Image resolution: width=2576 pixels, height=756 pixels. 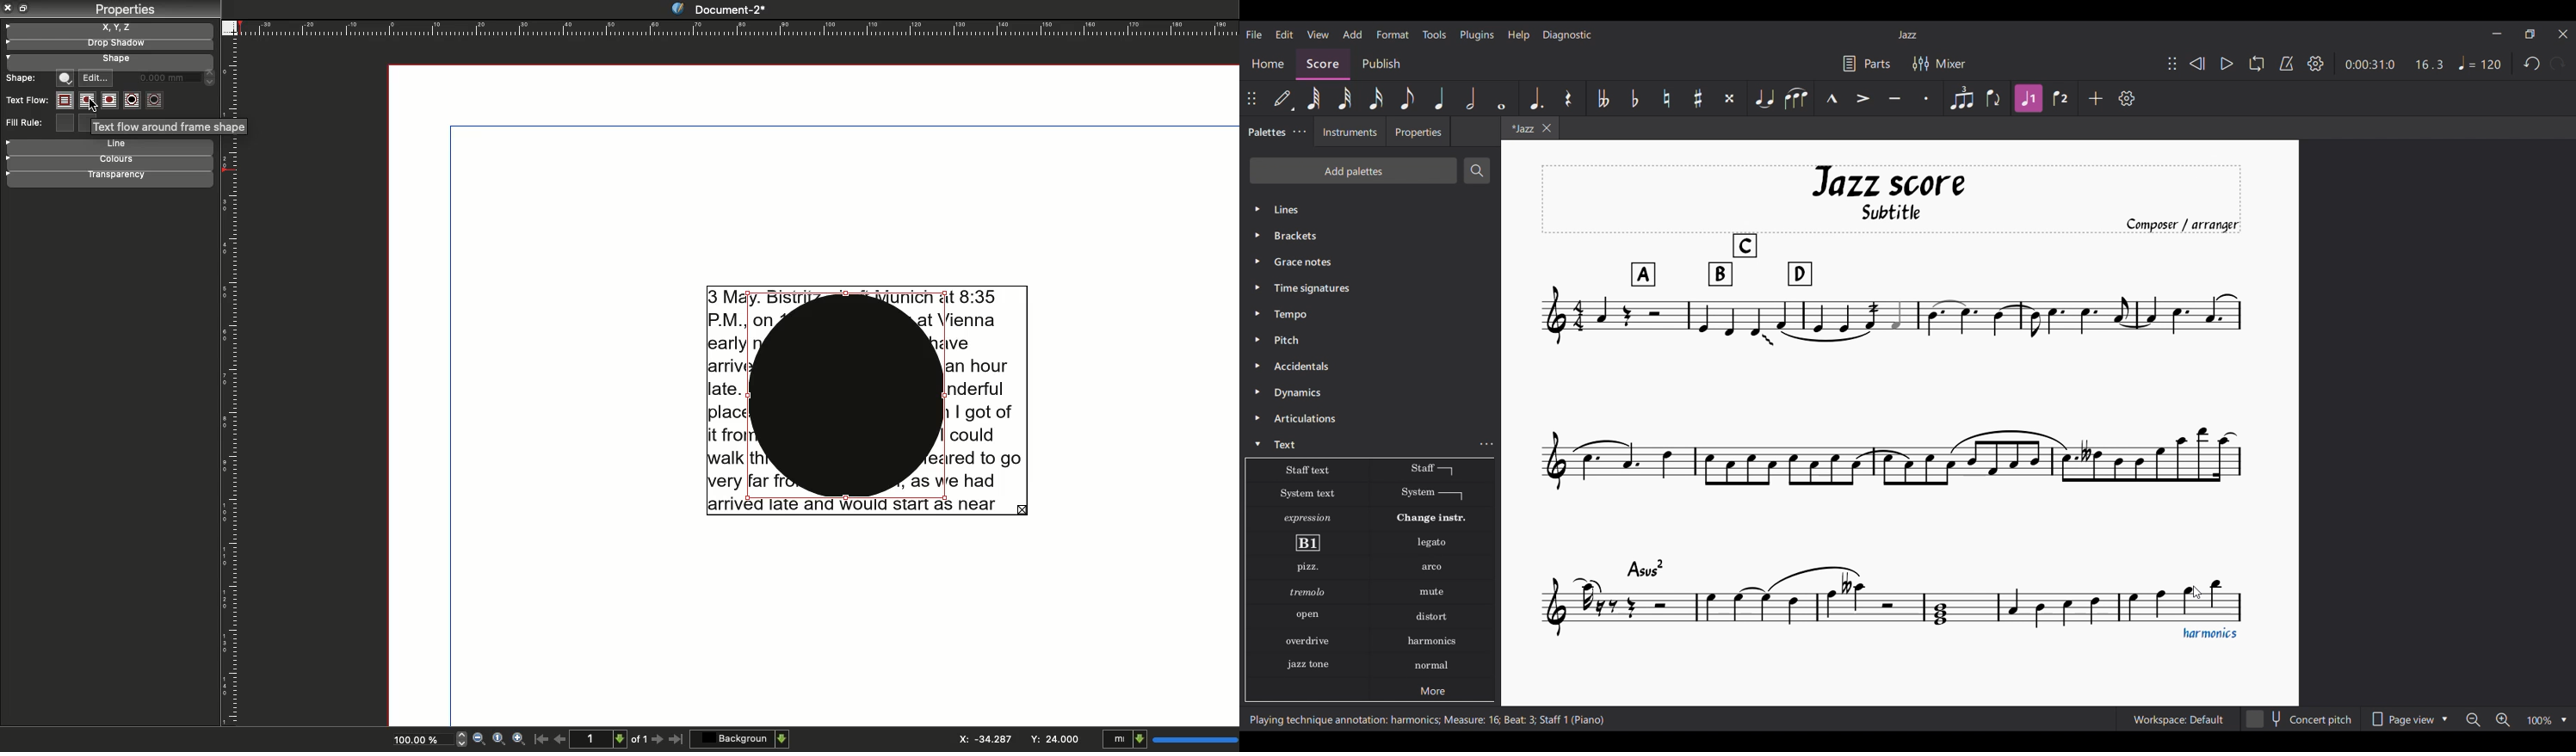 What do you see at coordinates (1267, 61) in the screenshot?
I see `Home section` at bounding box center [1267, 61].